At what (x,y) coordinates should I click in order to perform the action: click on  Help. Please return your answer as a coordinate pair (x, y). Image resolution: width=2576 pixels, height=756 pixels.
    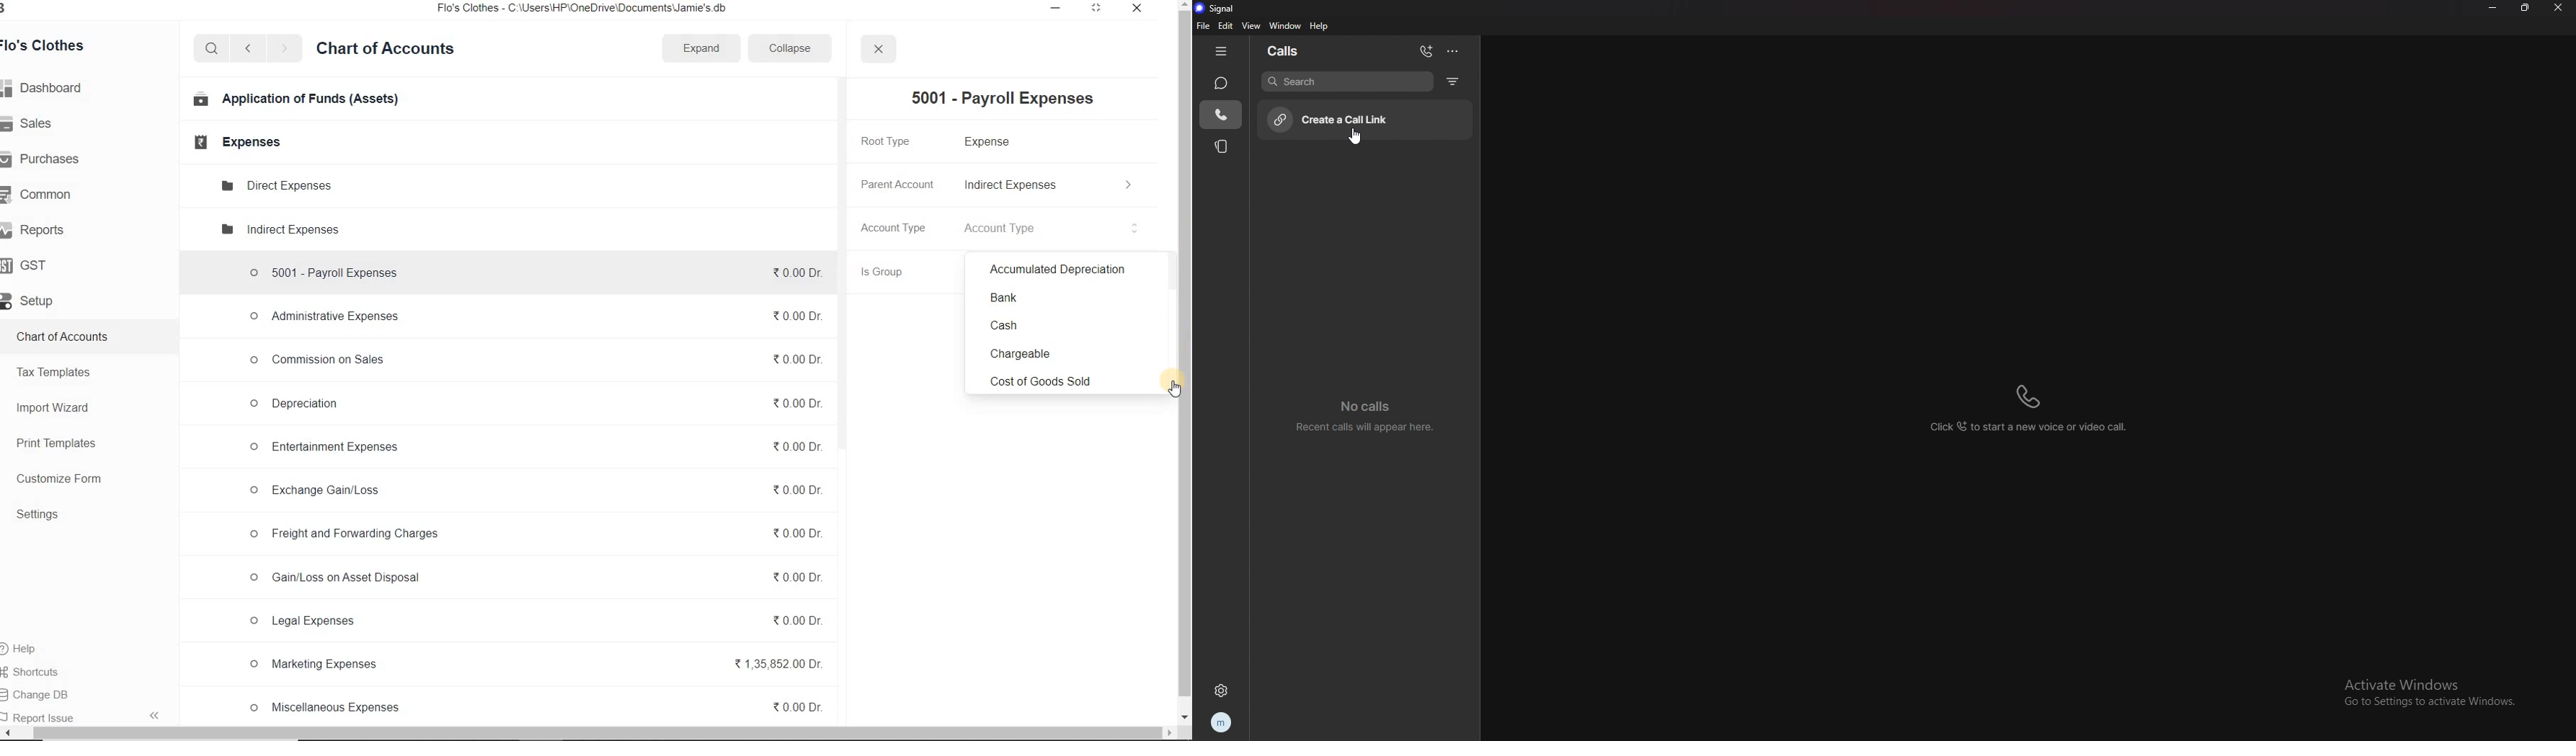
    Looking at the image, I should click on (33, 647).